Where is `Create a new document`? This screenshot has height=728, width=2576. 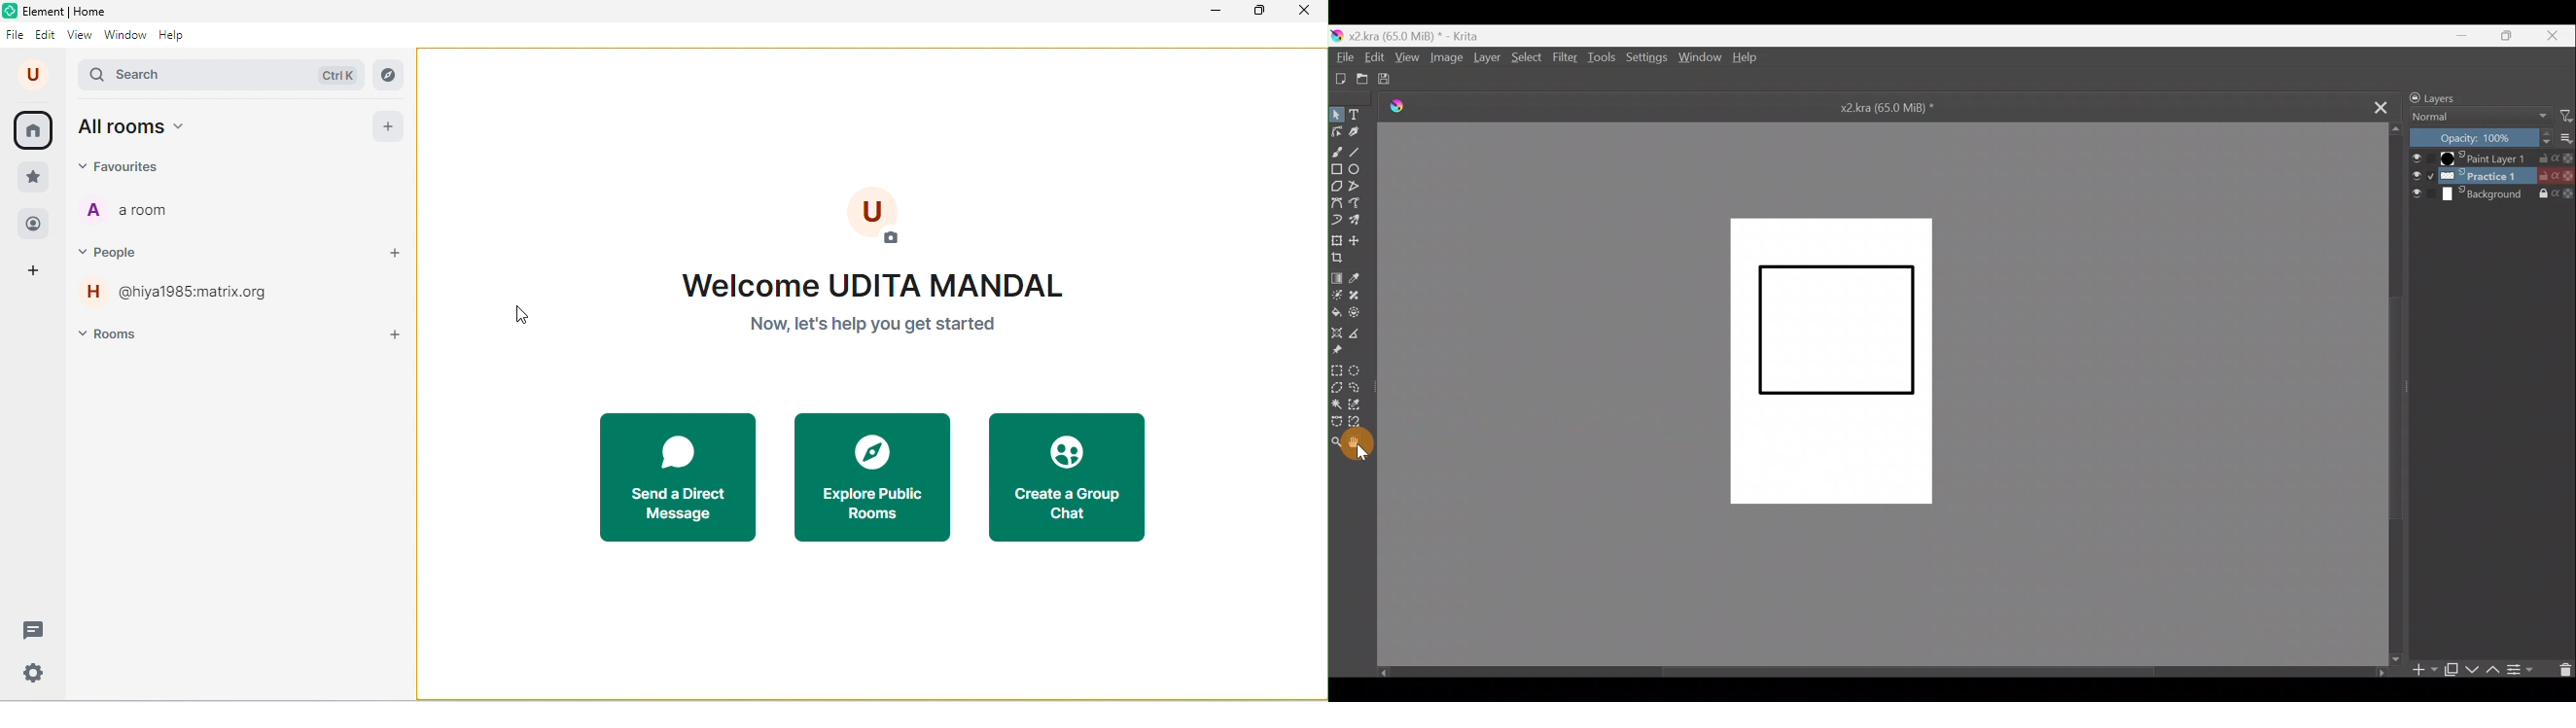 Create a new document is located at coordinates (1339, 79).